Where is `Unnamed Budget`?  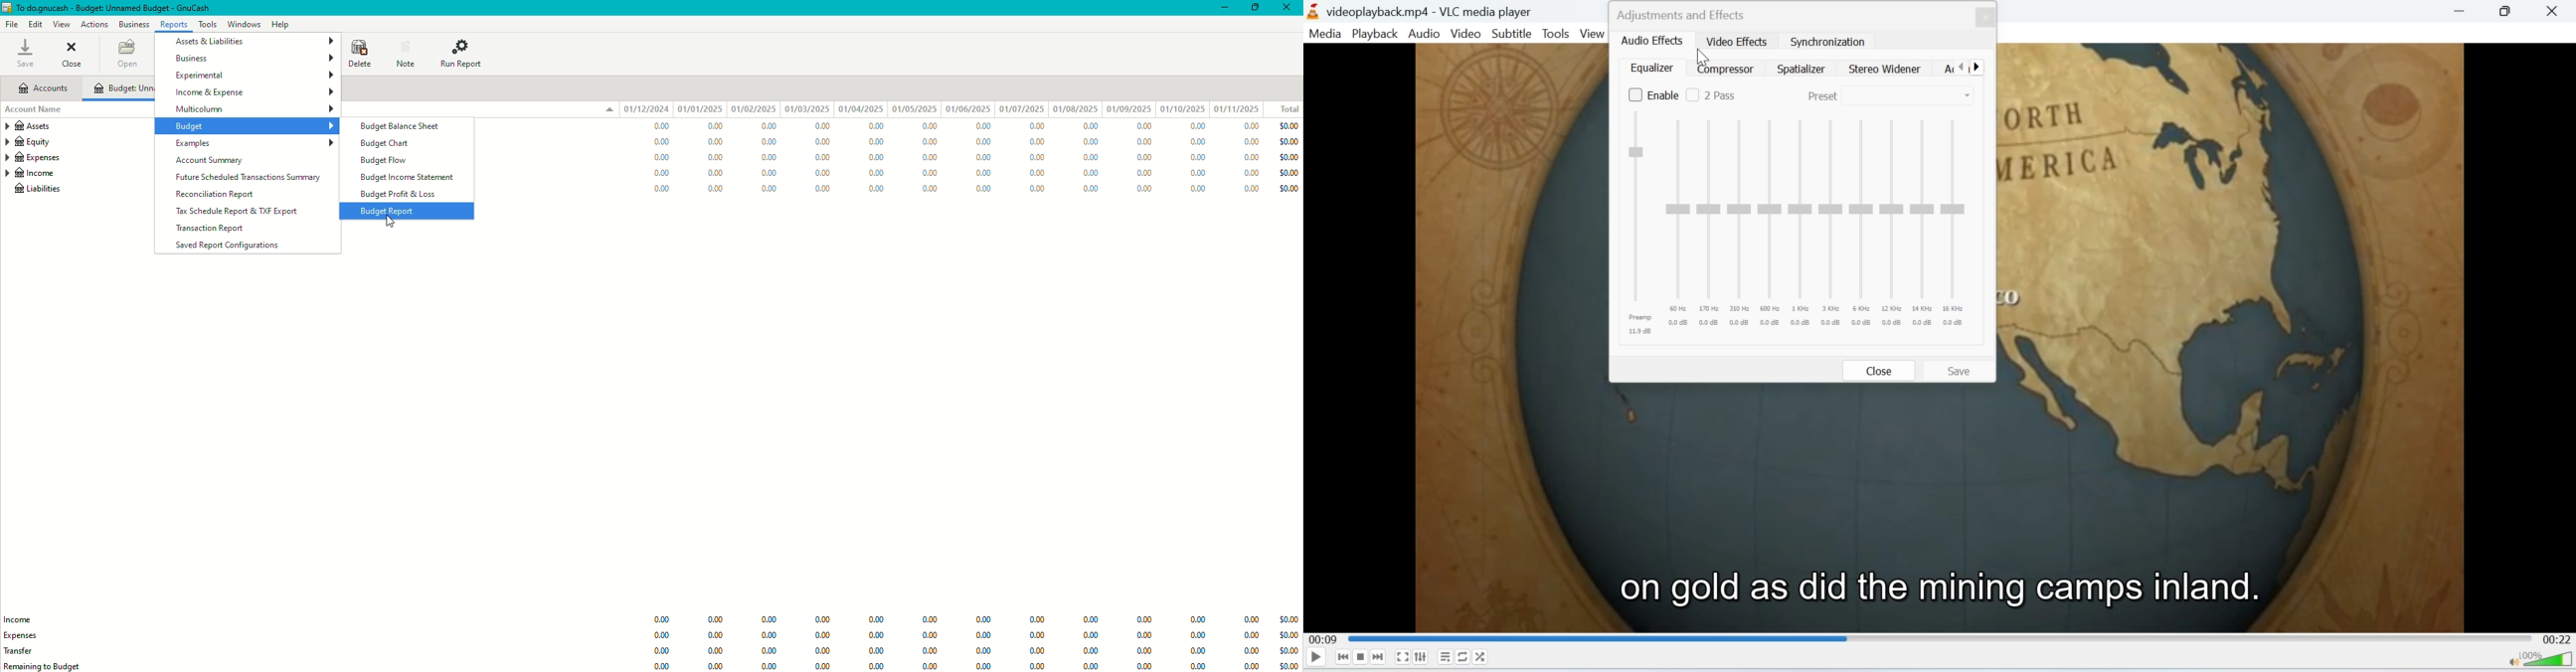 Unnamed Budget is located at coordinates (124, 88).